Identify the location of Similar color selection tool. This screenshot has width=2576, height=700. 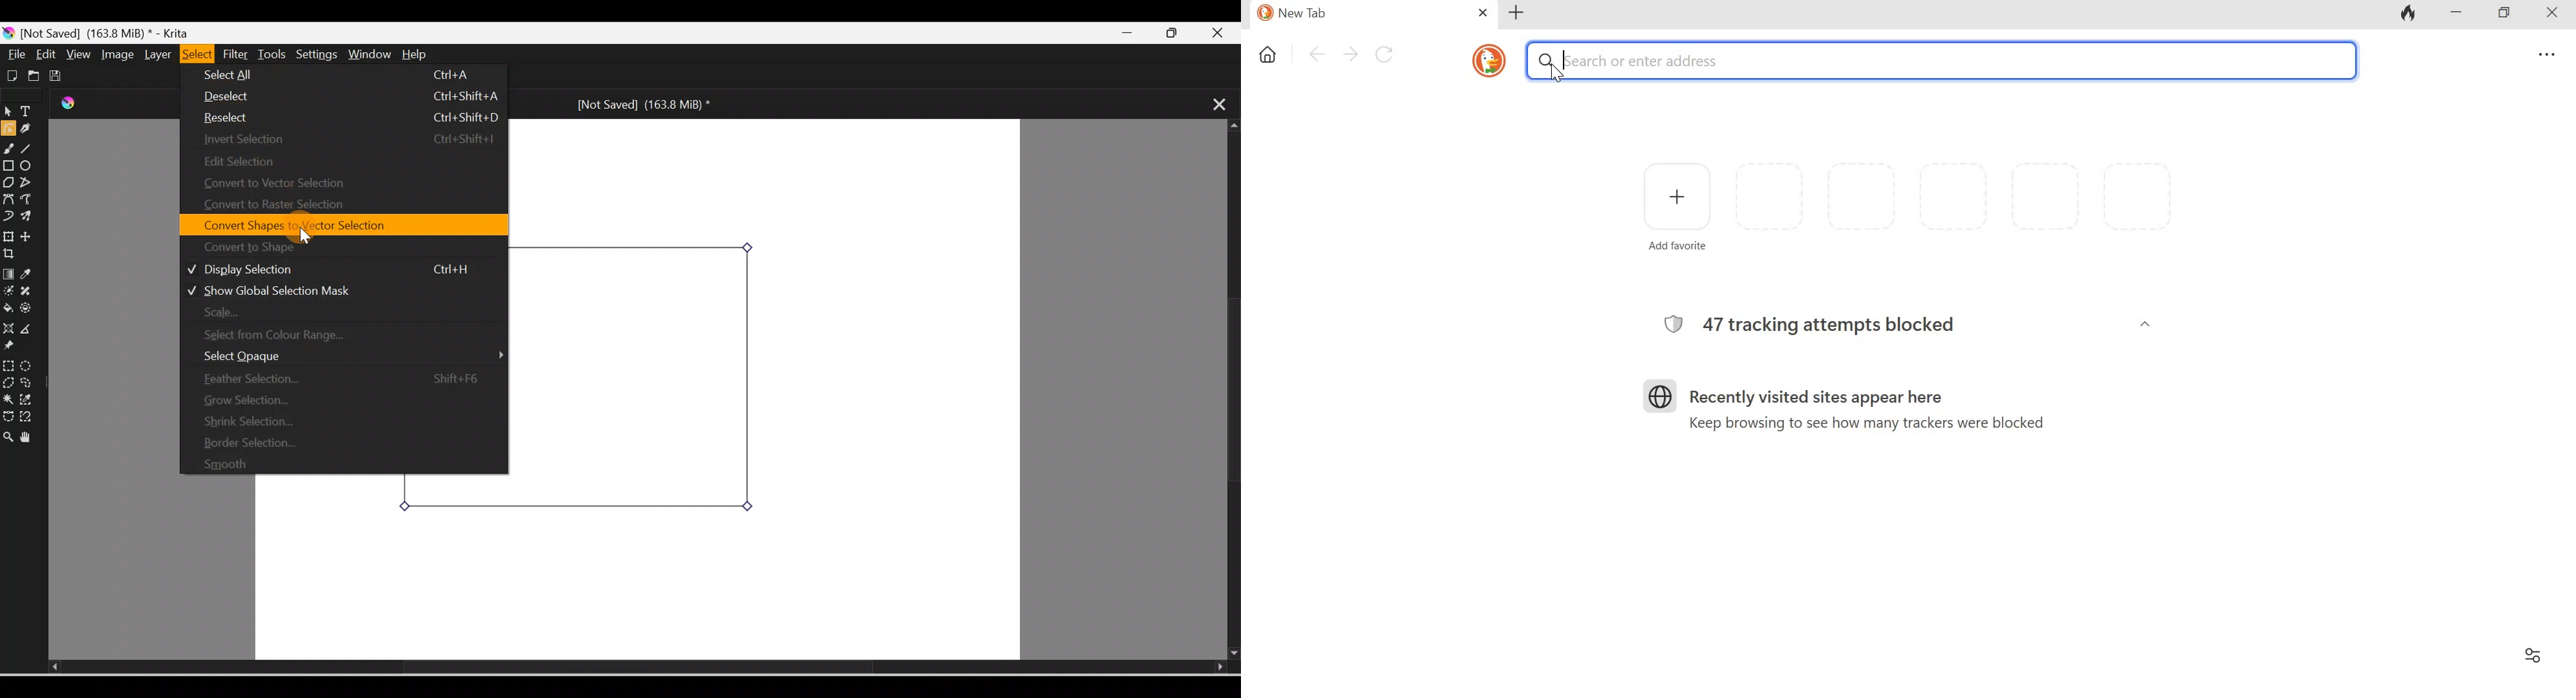
(28, 398).